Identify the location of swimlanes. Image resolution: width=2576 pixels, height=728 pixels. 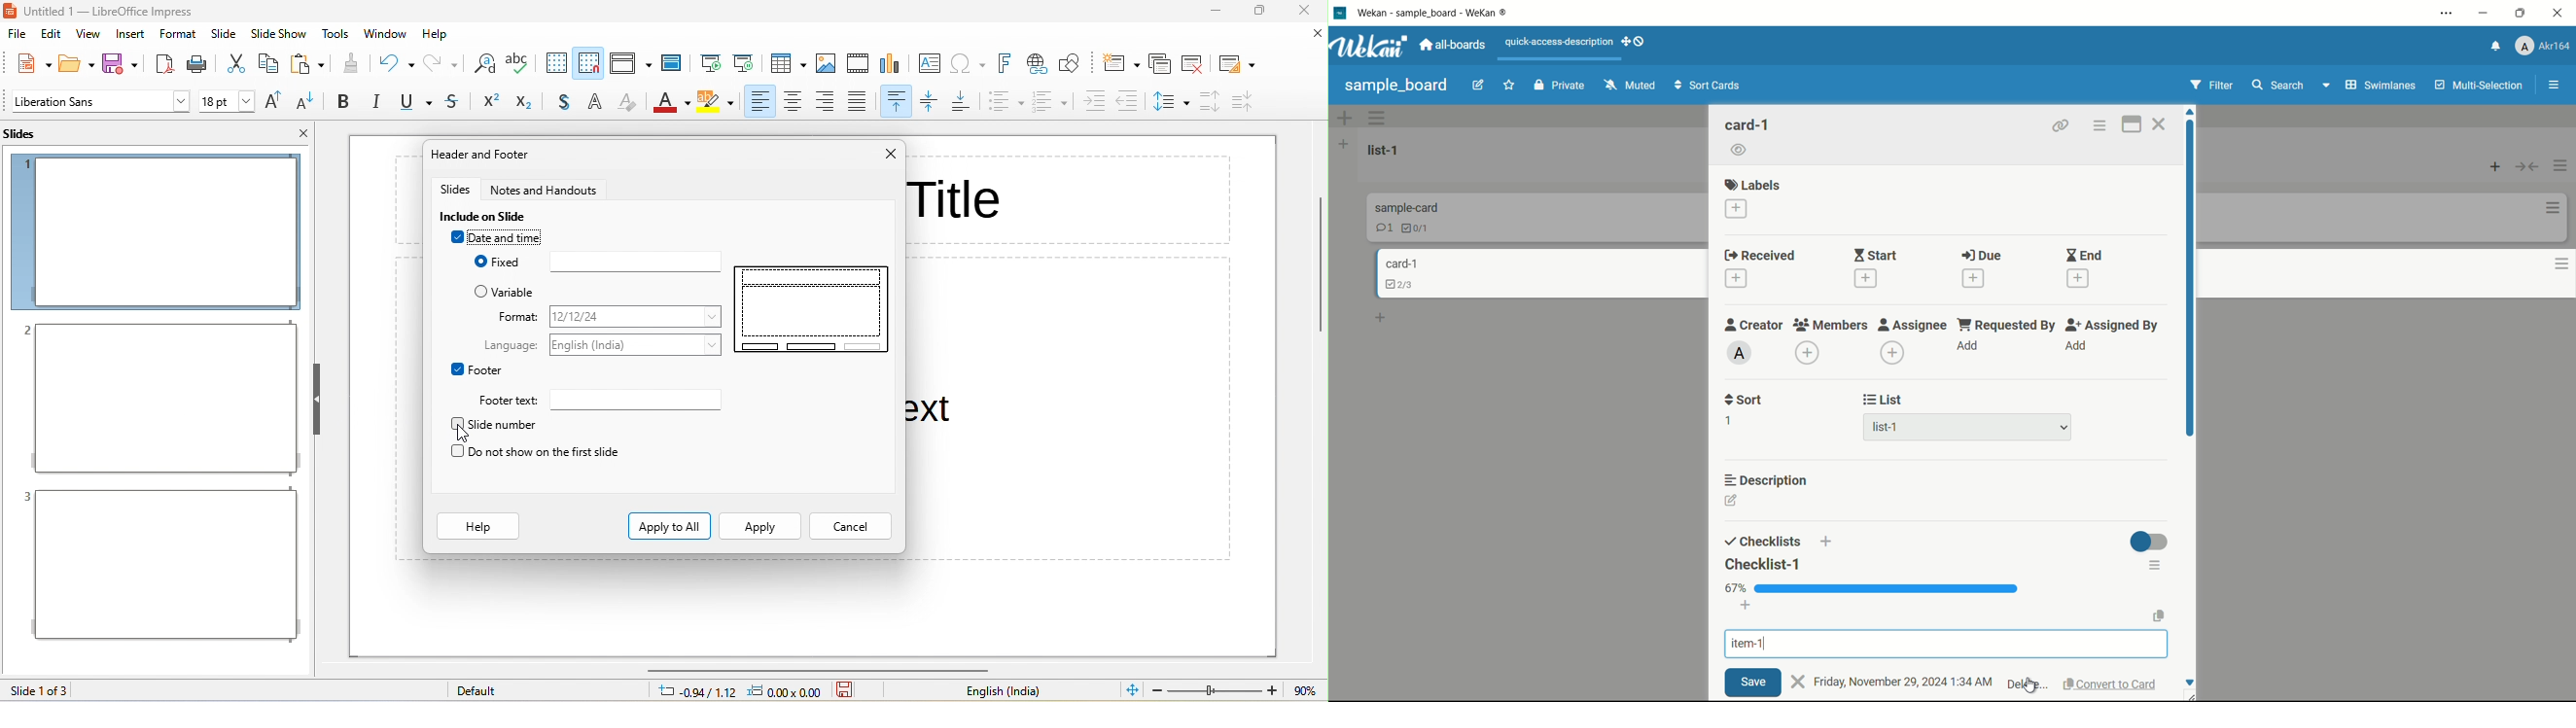
(2371, 86).